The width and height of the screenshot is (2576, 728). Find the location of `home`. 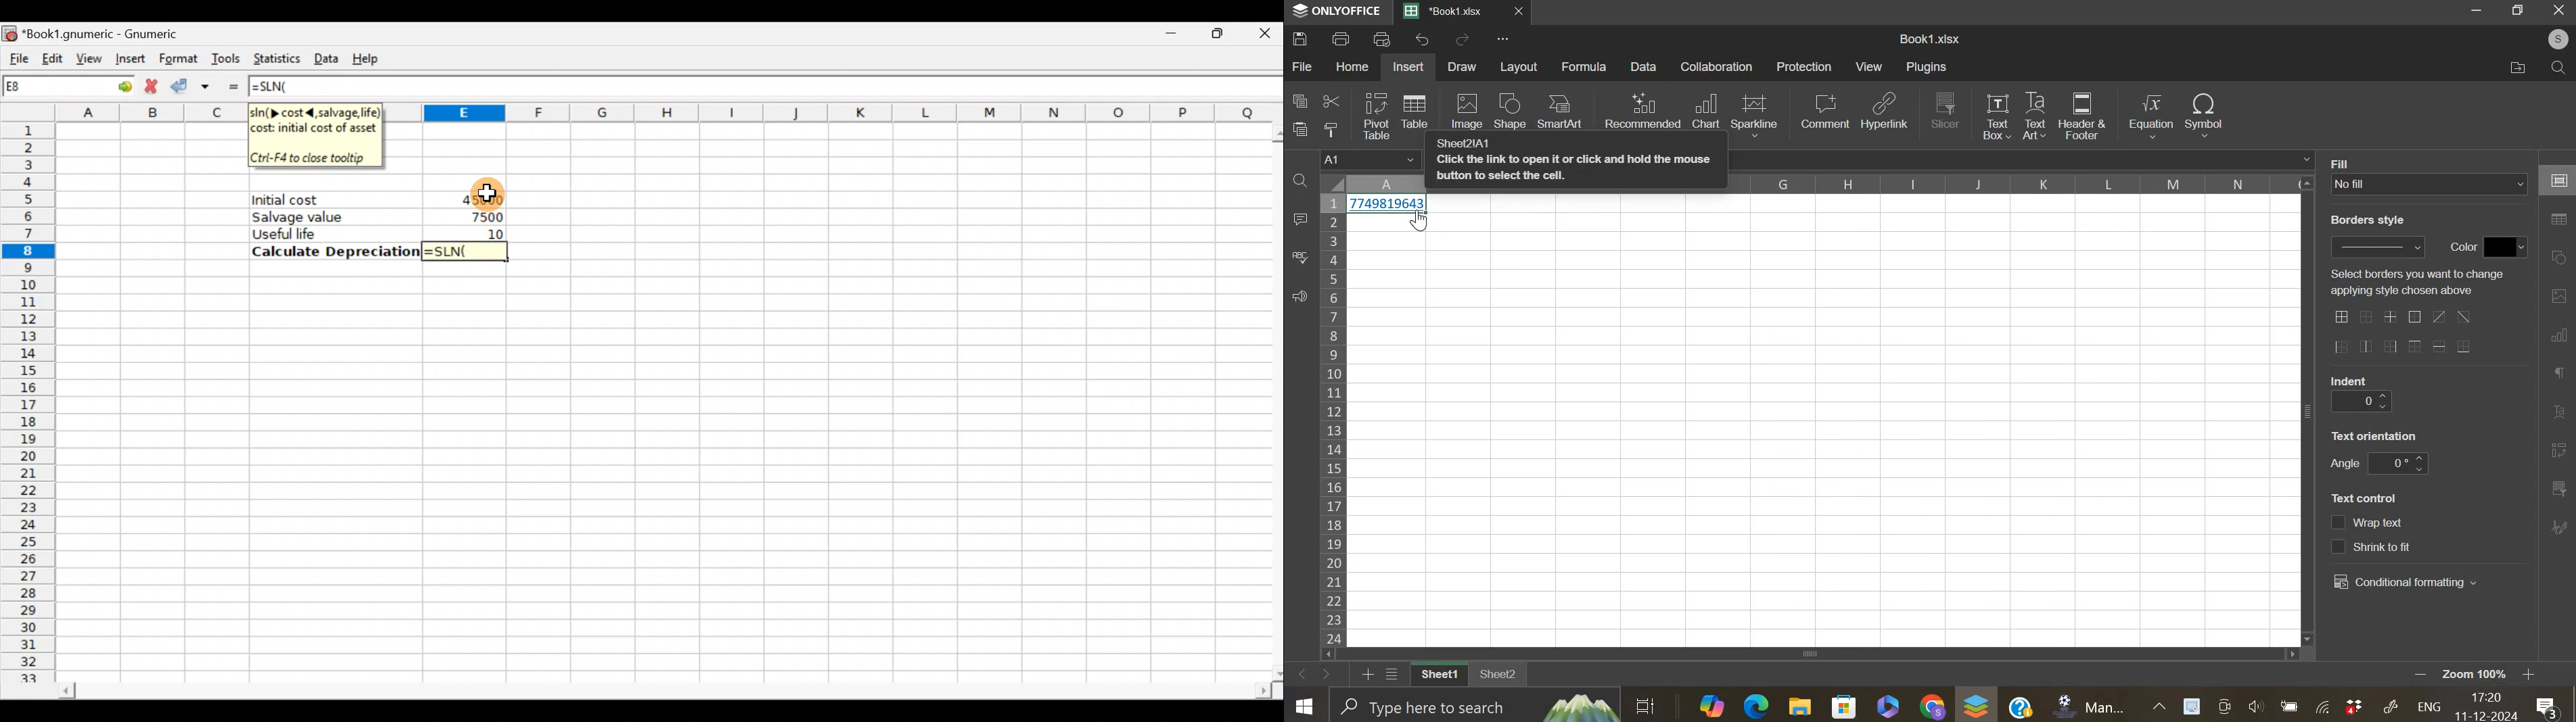

home is located at coordinates (1351, 66).